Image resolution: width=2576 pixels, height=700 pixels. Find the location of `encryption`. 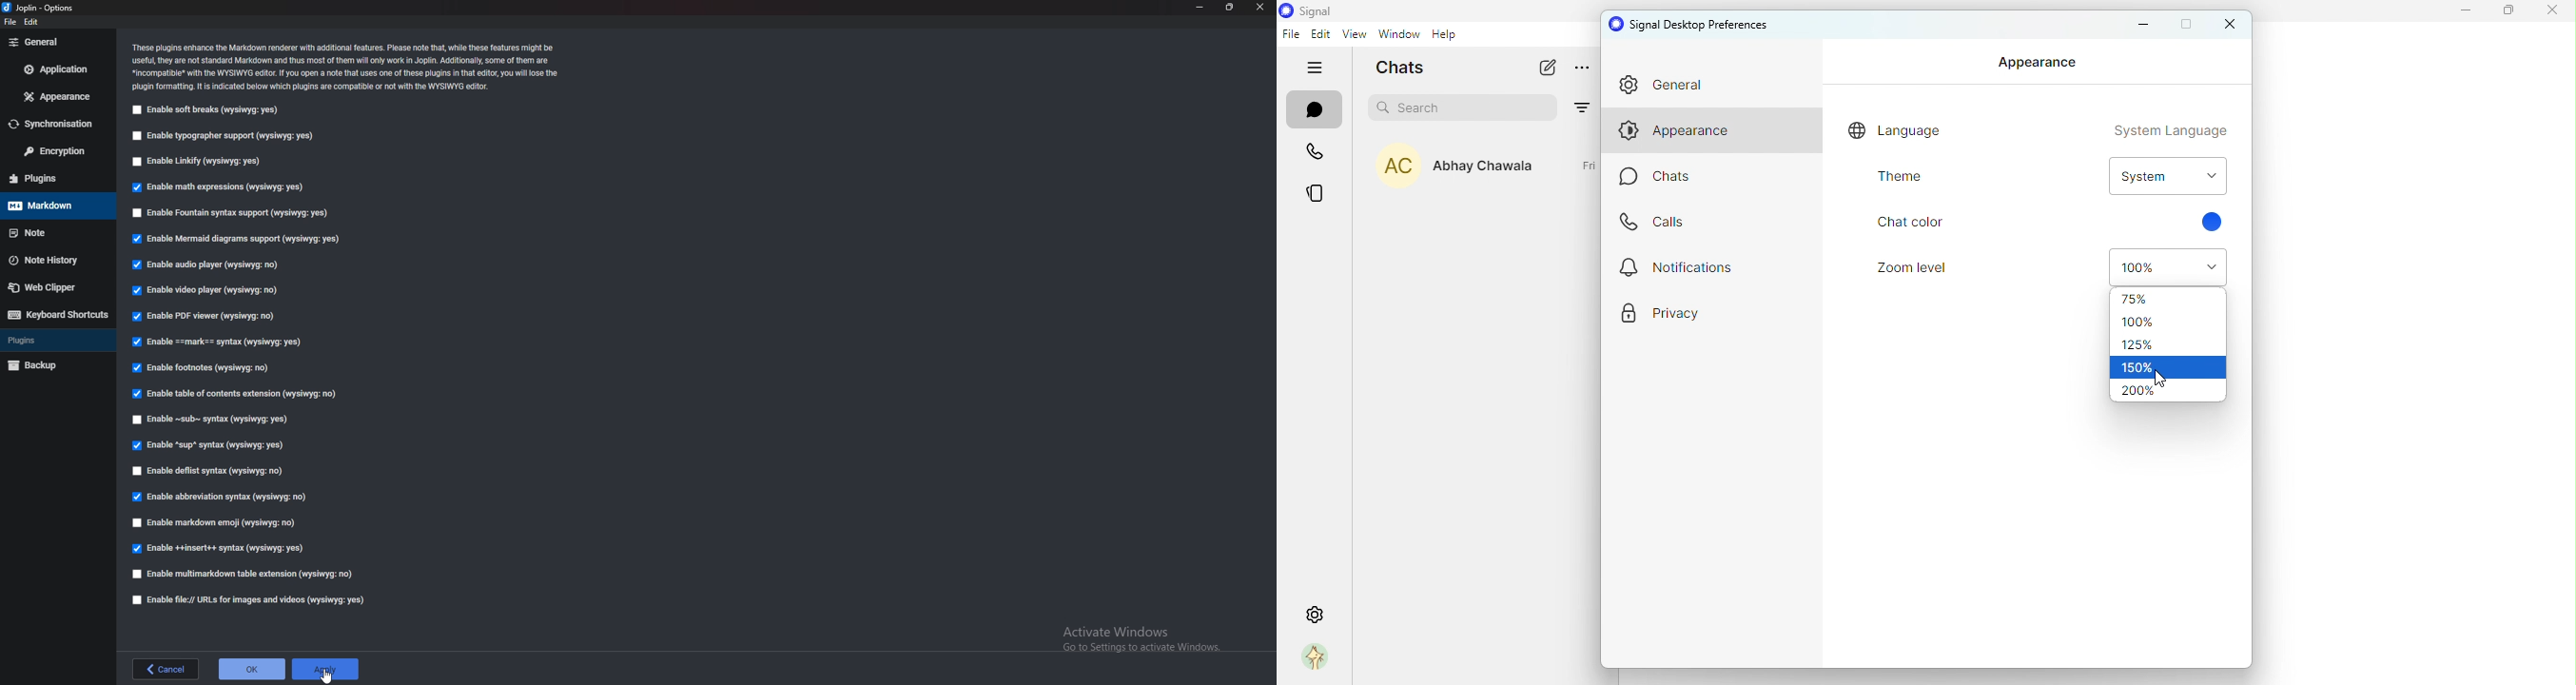

encryption is located at coordinates (57, 151).